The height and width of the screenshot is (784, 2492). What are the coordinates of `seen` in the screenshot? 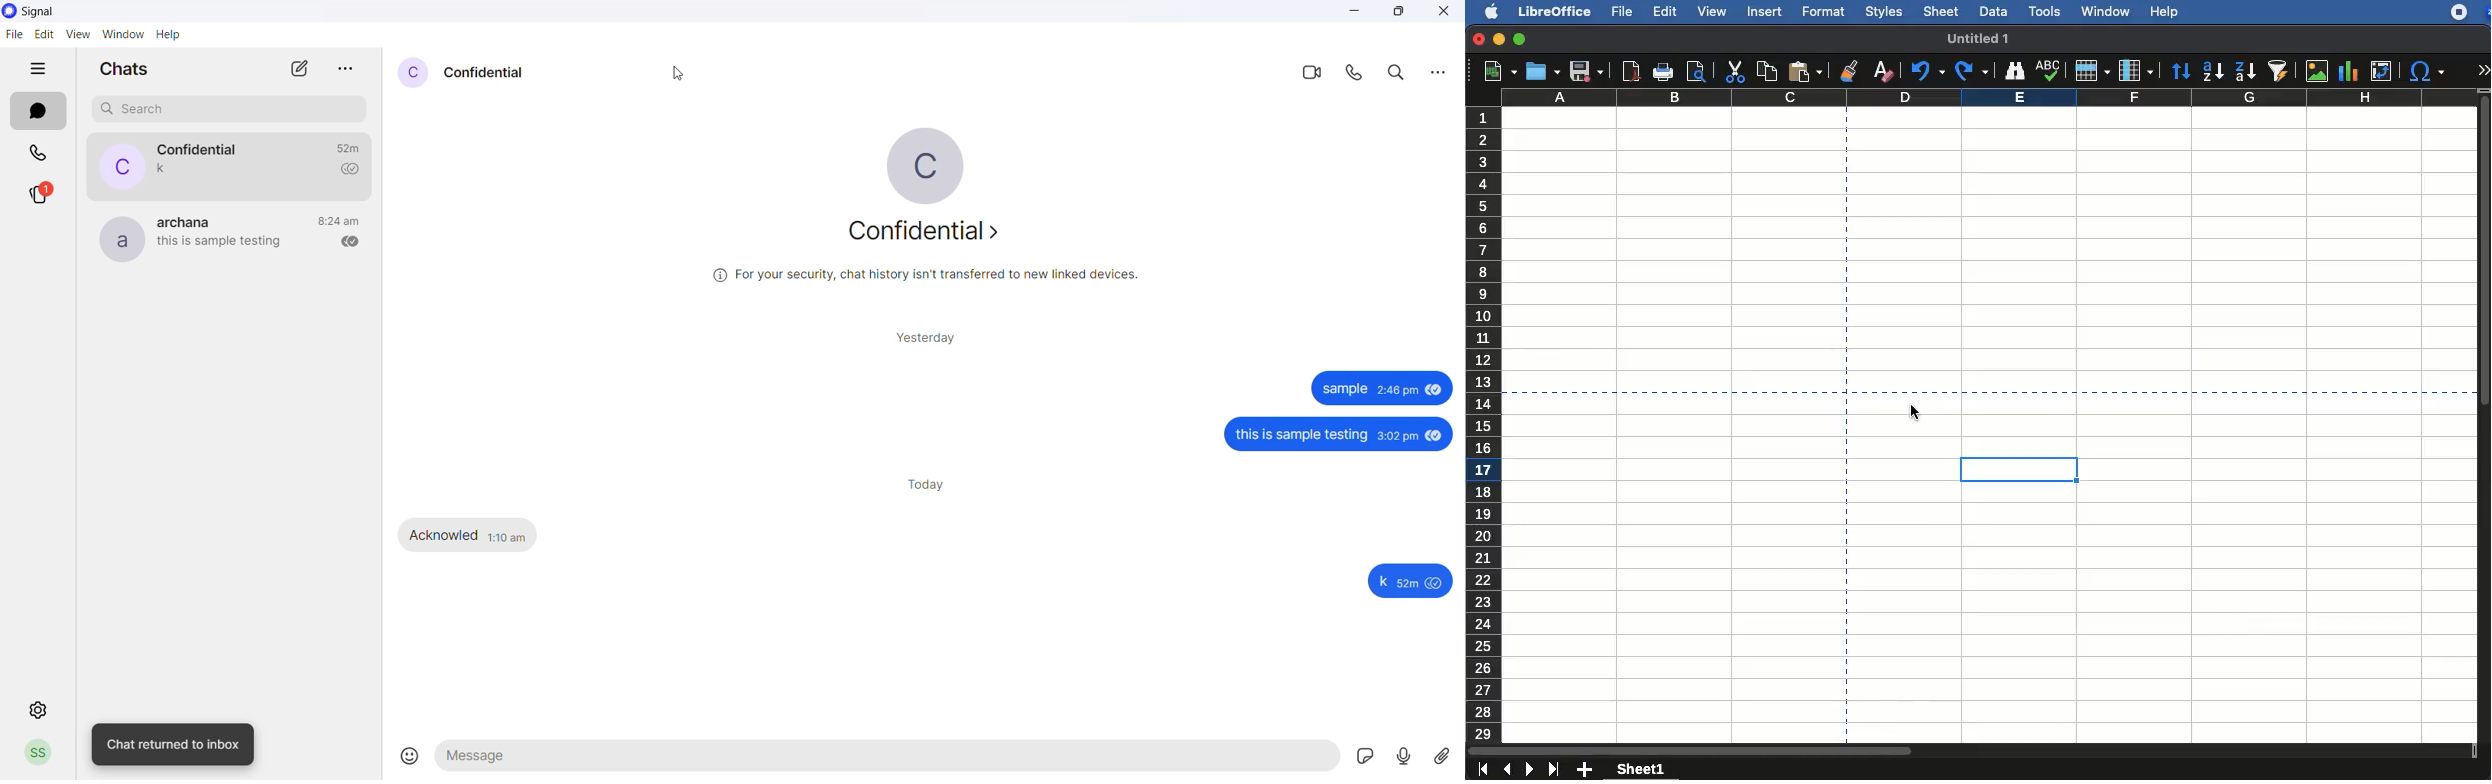 It's located at (1435, 391).